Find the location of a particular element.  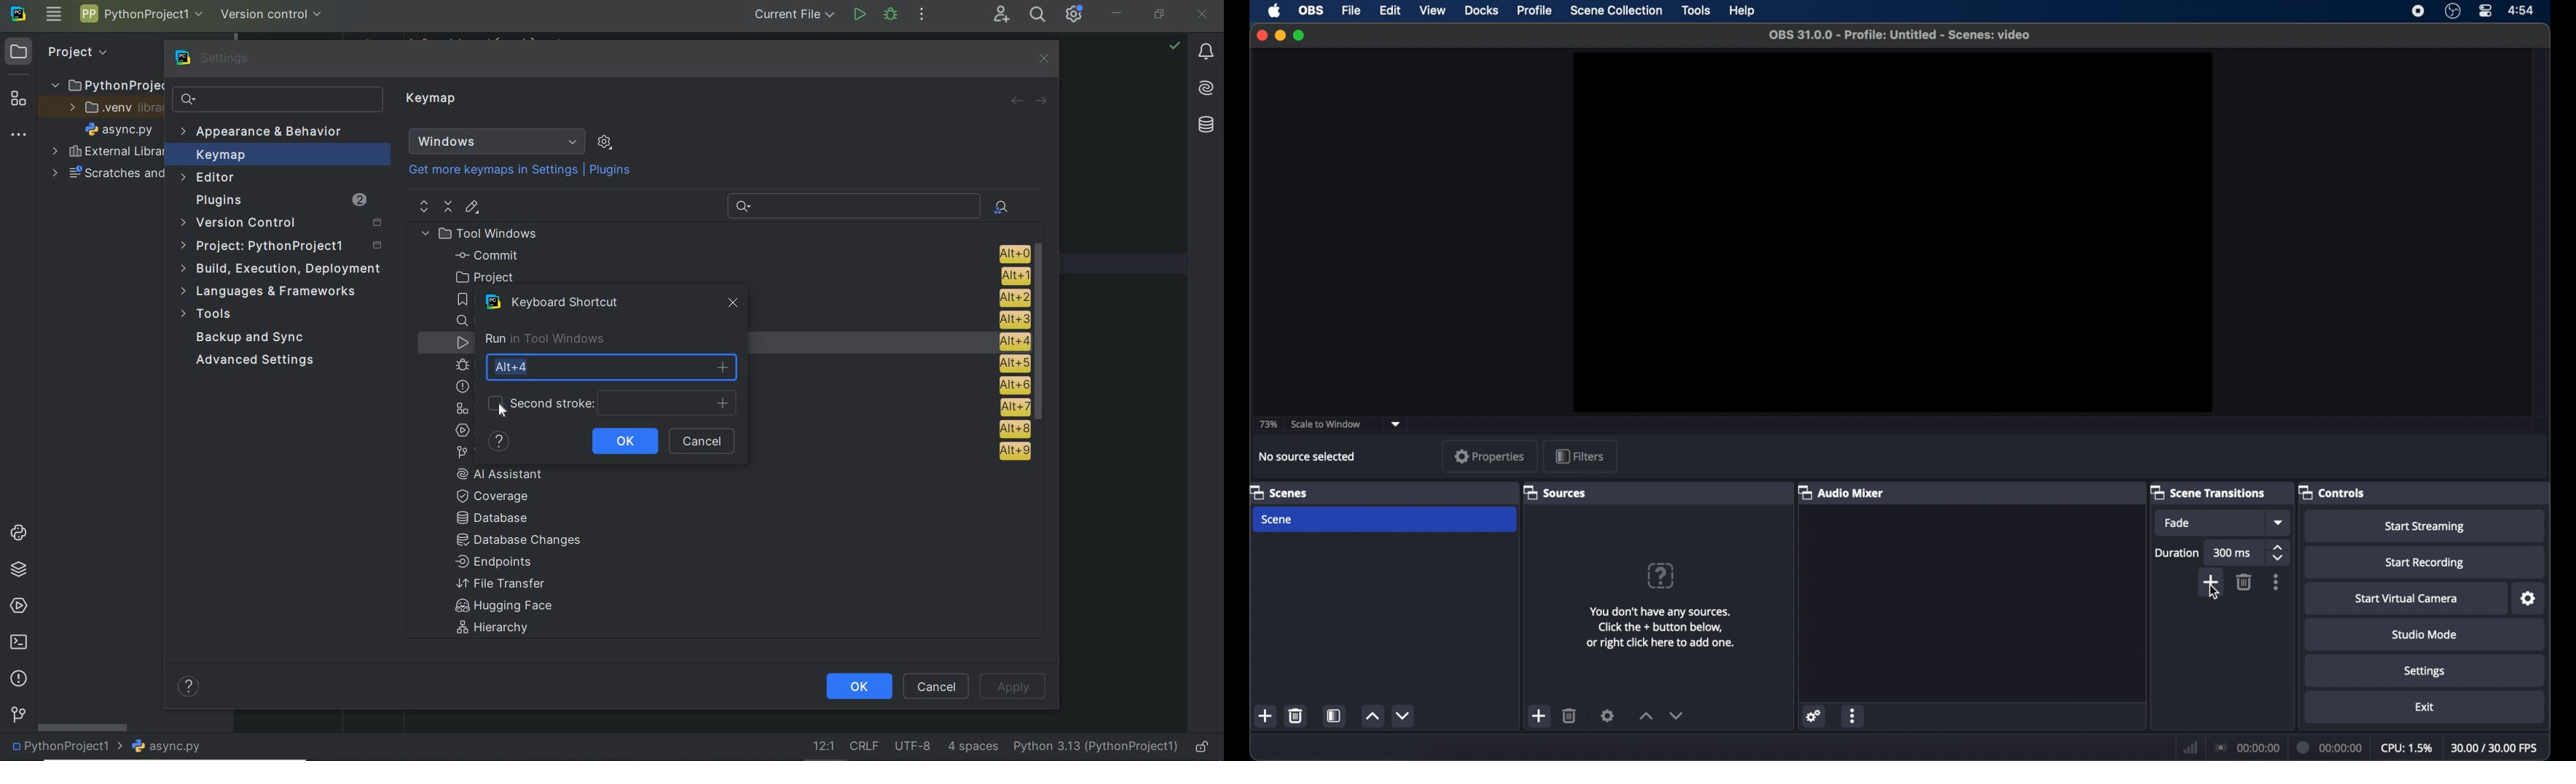

close is located at coordinates (1261, 35).